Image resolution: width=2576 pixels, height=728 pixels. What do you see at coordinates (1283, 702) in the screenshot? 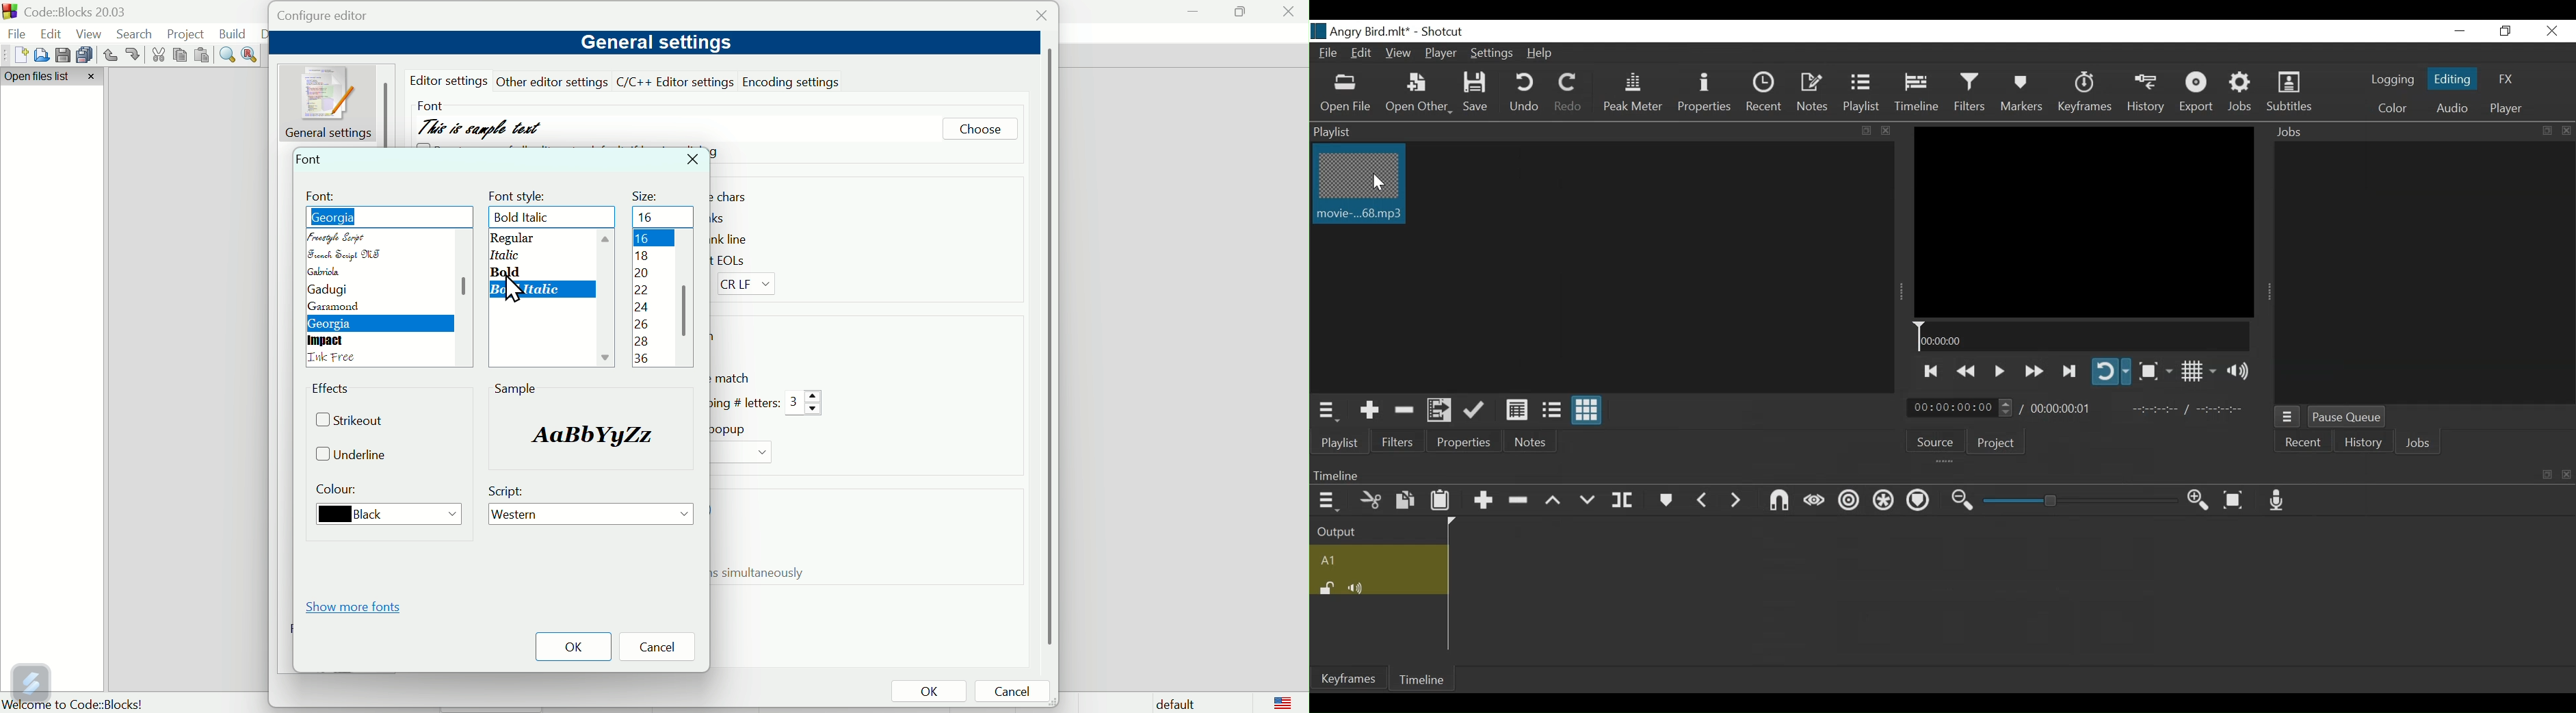
I see `logo` at bounding box center [1283, 702].